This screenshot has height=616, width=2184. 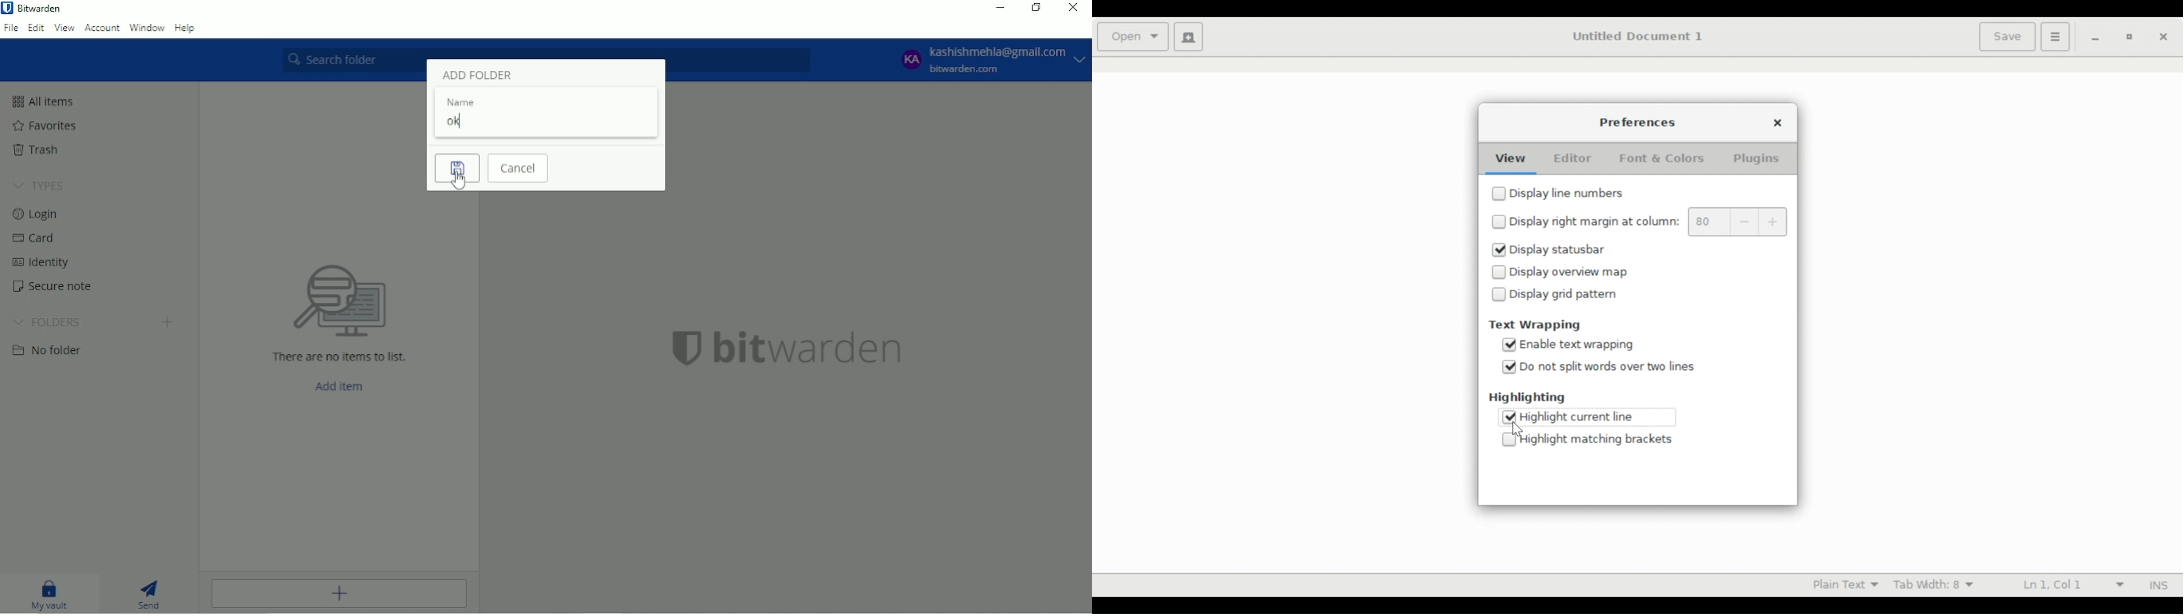 I want to click on Secure note, so click(x=51, y=287).